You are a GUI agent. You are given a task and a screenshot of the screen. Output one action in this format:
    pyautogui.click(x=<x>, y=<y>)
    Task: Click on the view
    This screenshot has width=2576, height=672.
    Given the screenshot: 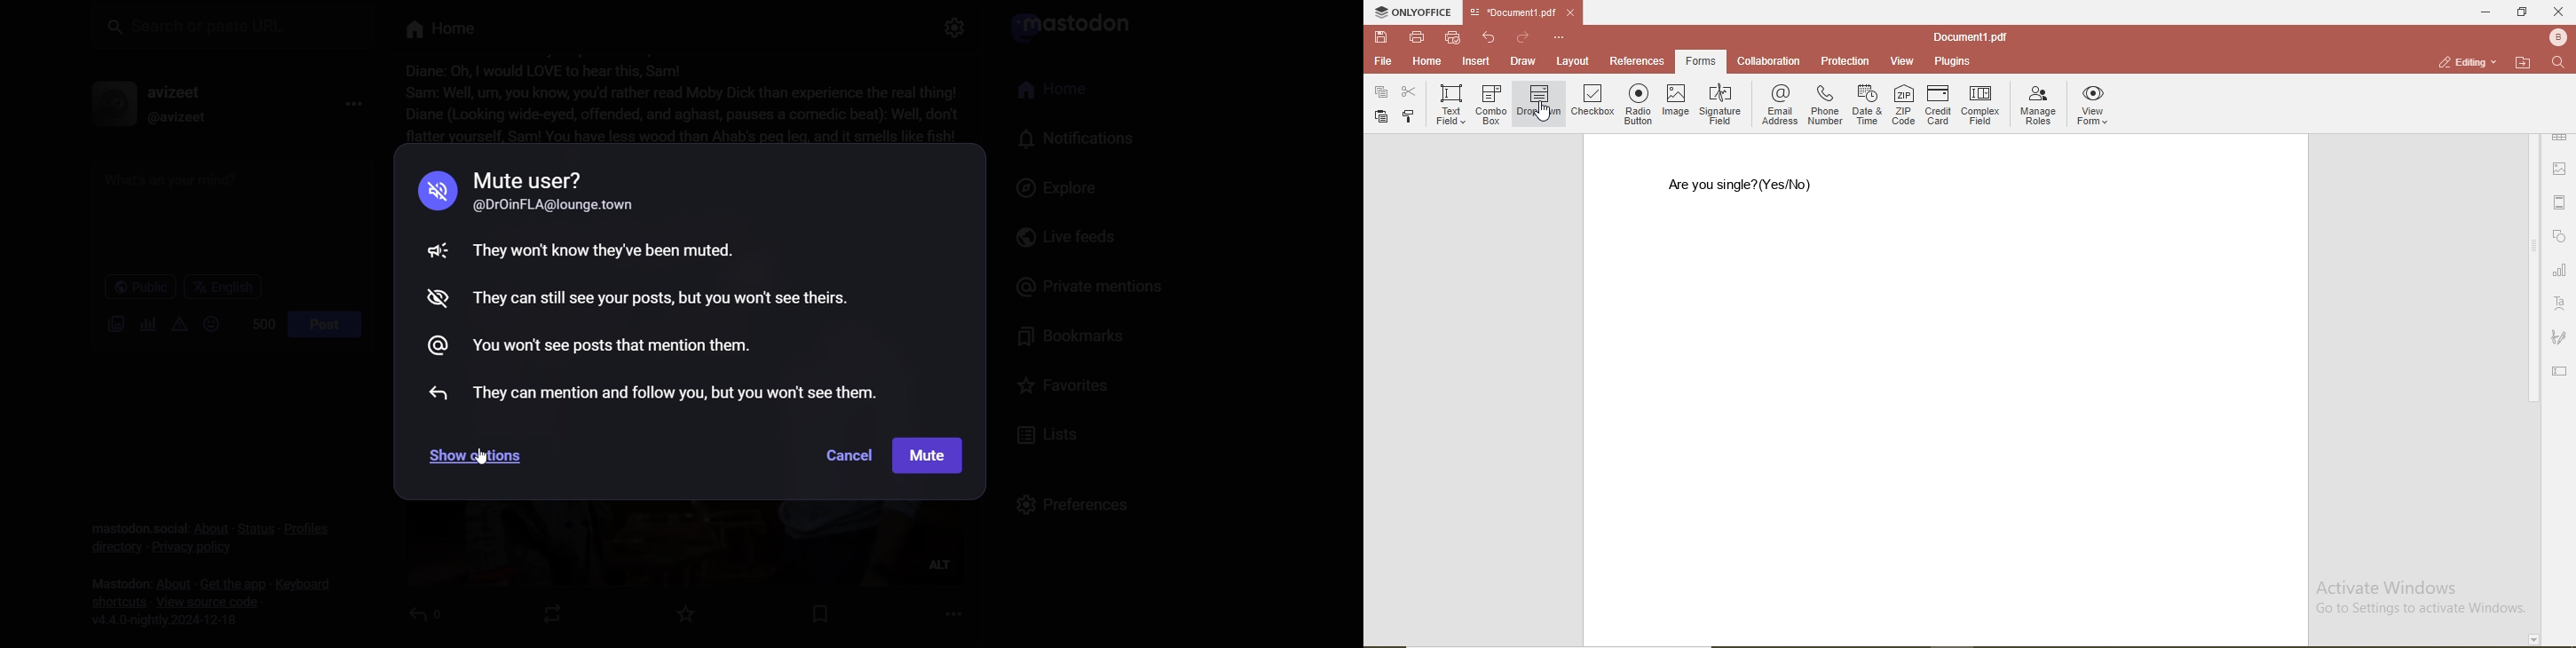 What is the action you would take?
    pyautogui.click(x=1902, y=61)
    